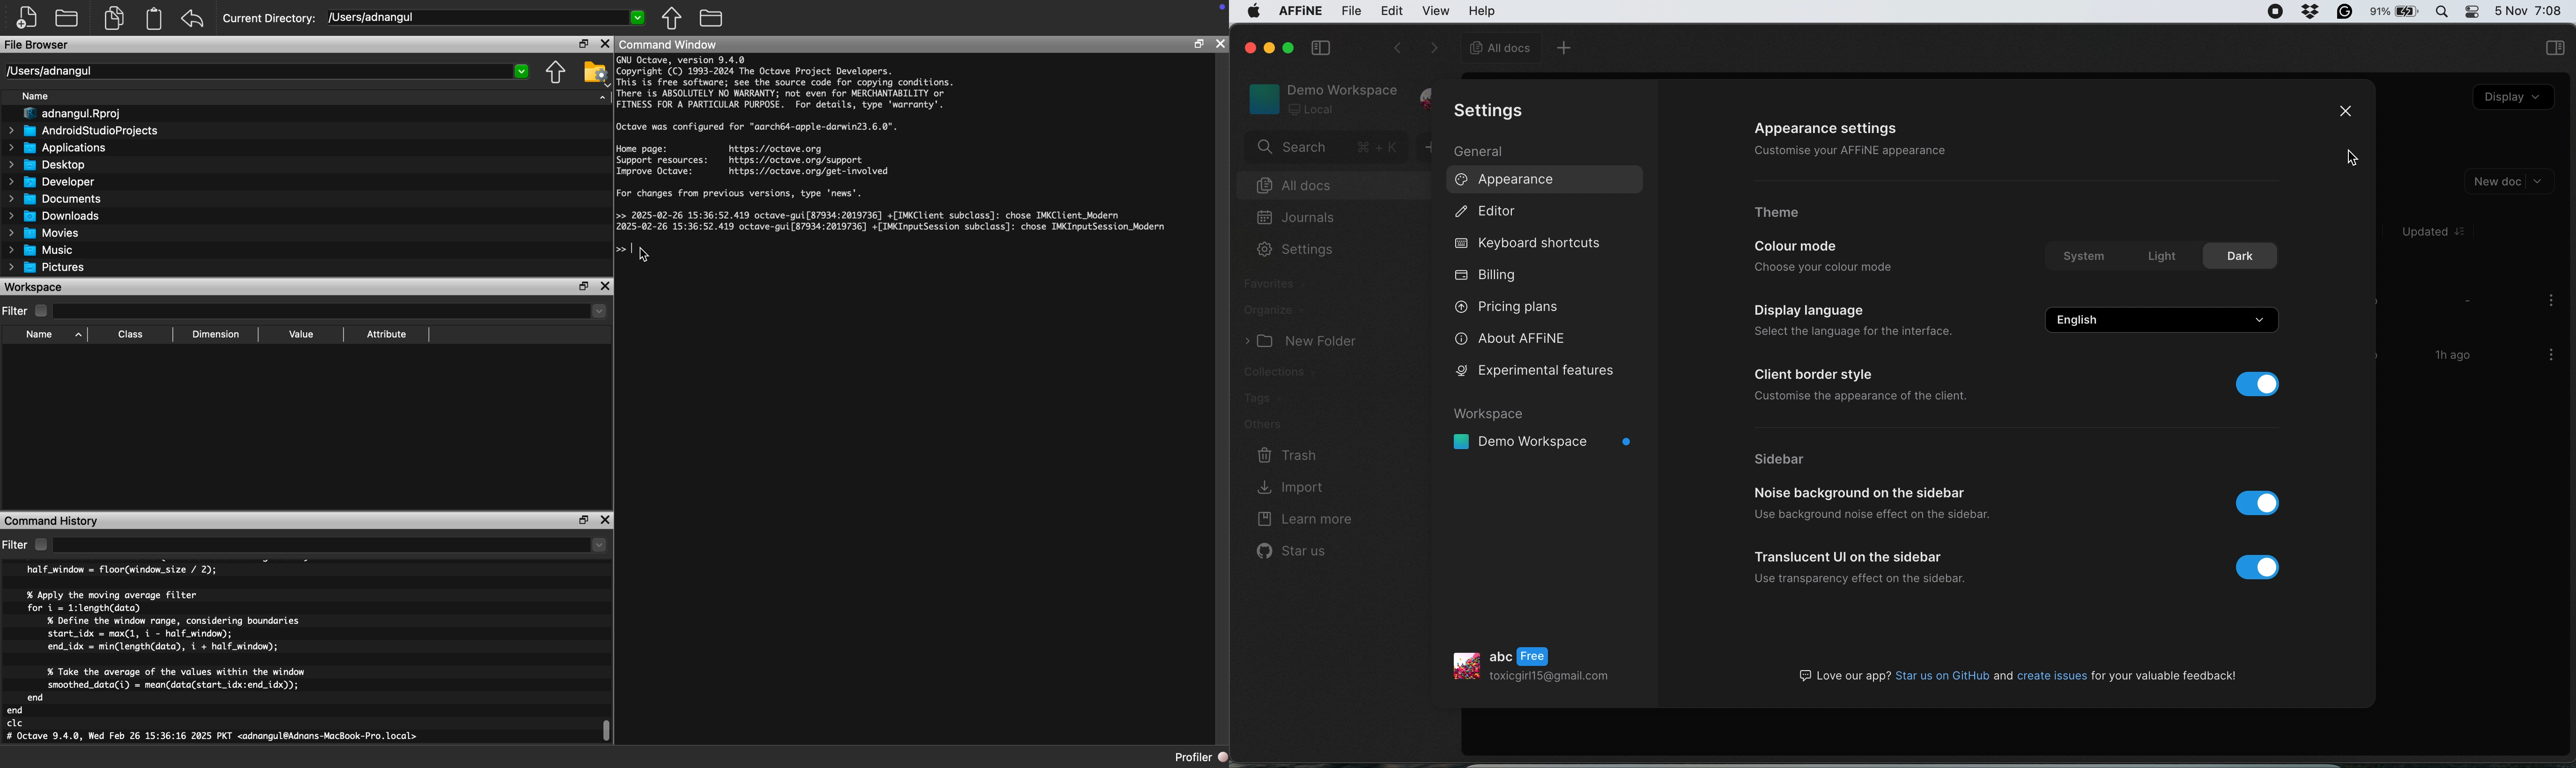  What do you see at coordinates (596, 73) in the screenshot?
I see `Folder Settings` at bounding box center [596, 73].